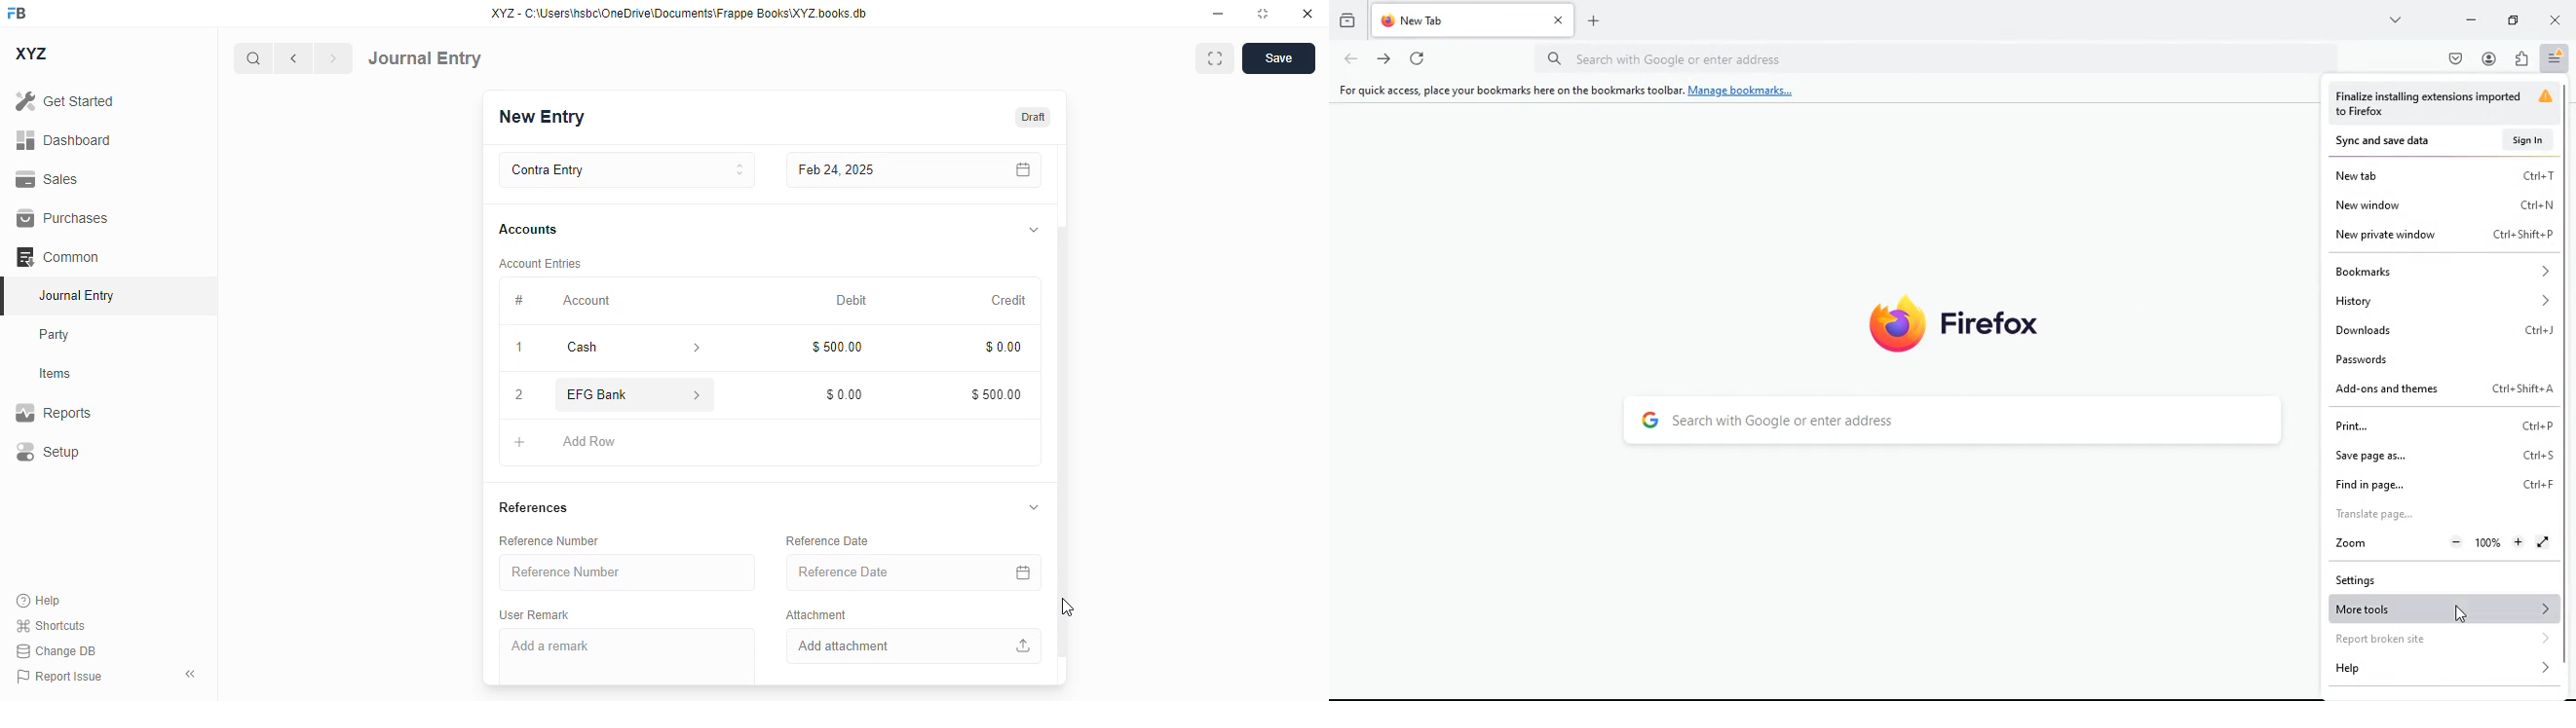  Describe the element at coordinates (17, 13) in the screenshot. I see `FB - logo` at that location.